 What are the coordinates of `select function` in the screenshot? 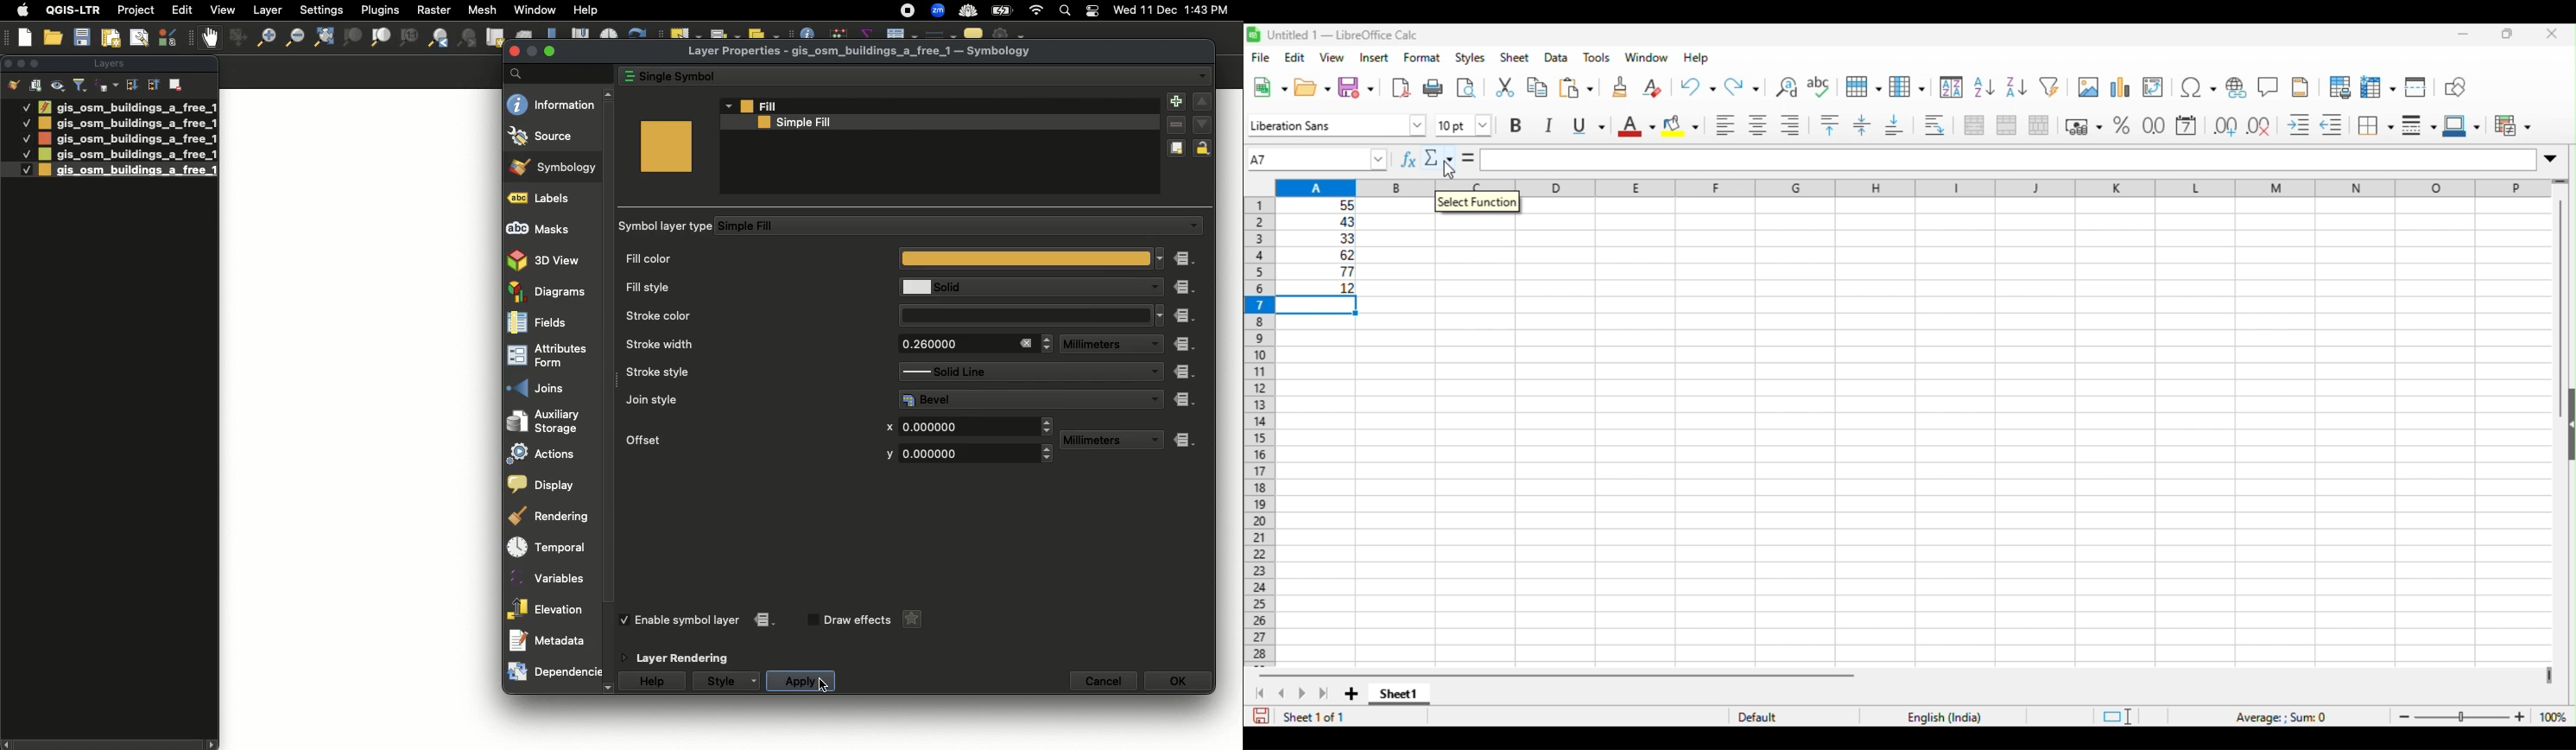 It's located at (1477, 207).